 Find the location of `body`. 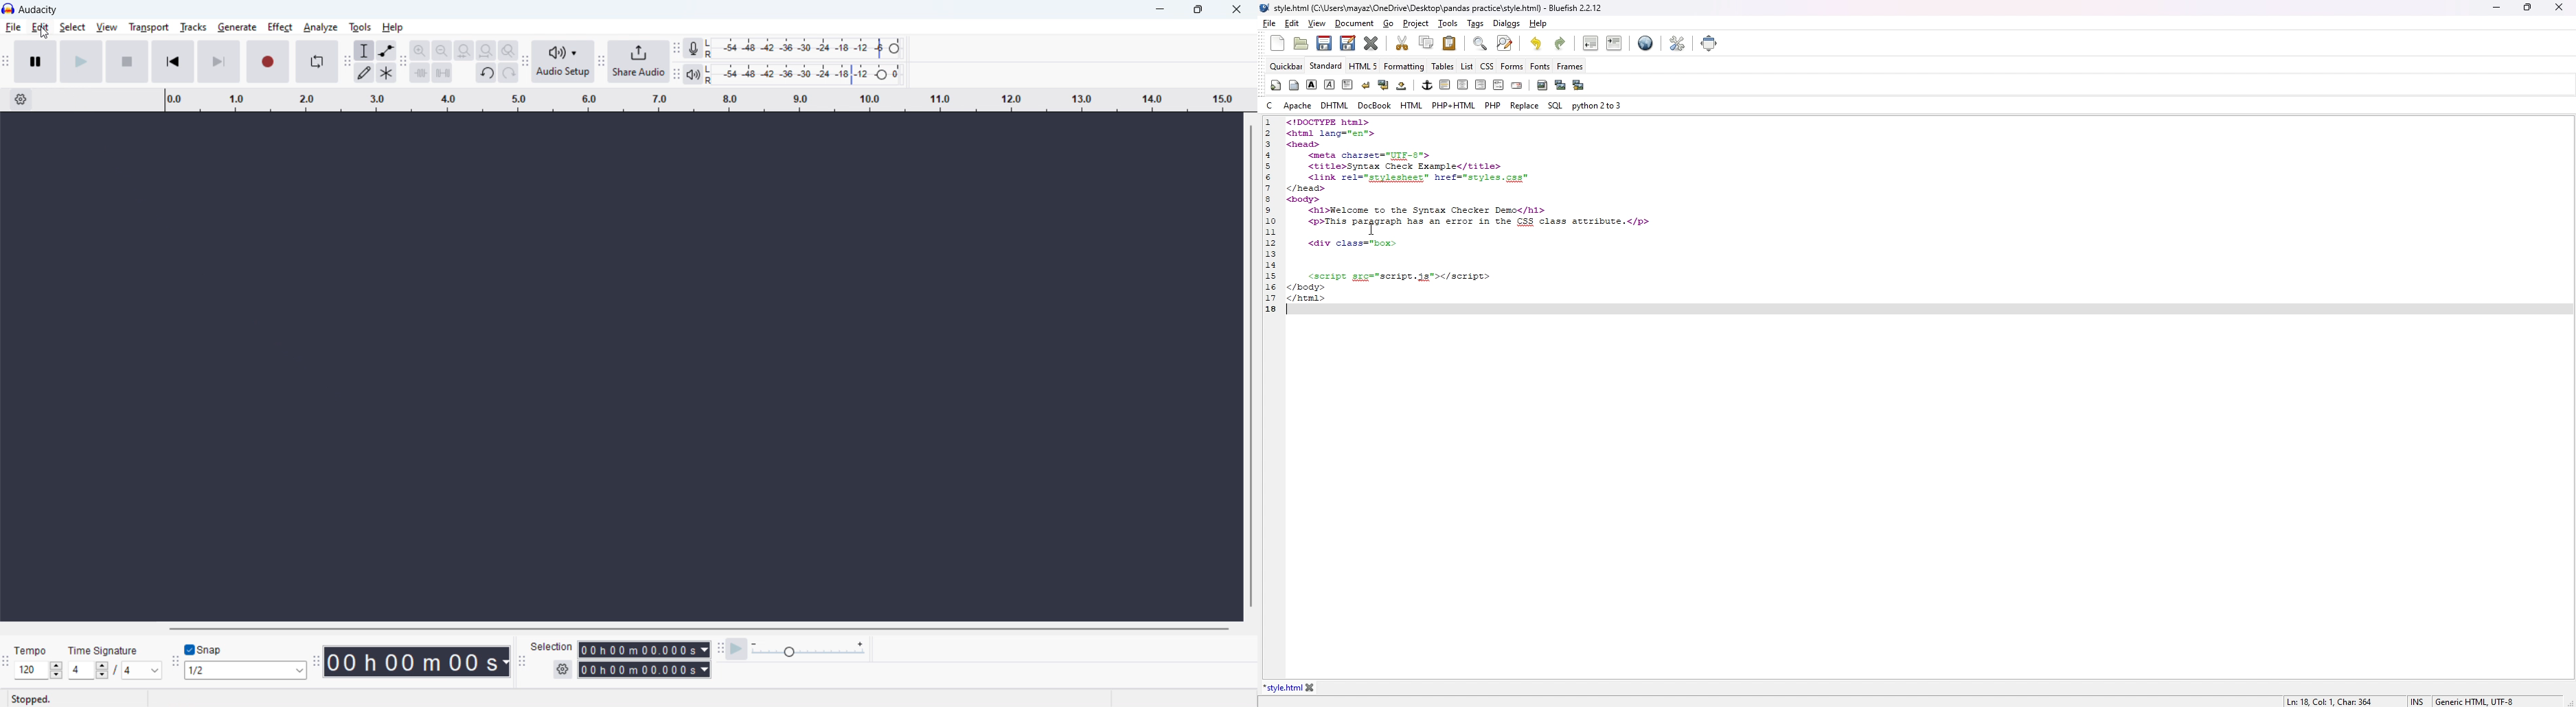

body is located at coordinates (1294, 86).